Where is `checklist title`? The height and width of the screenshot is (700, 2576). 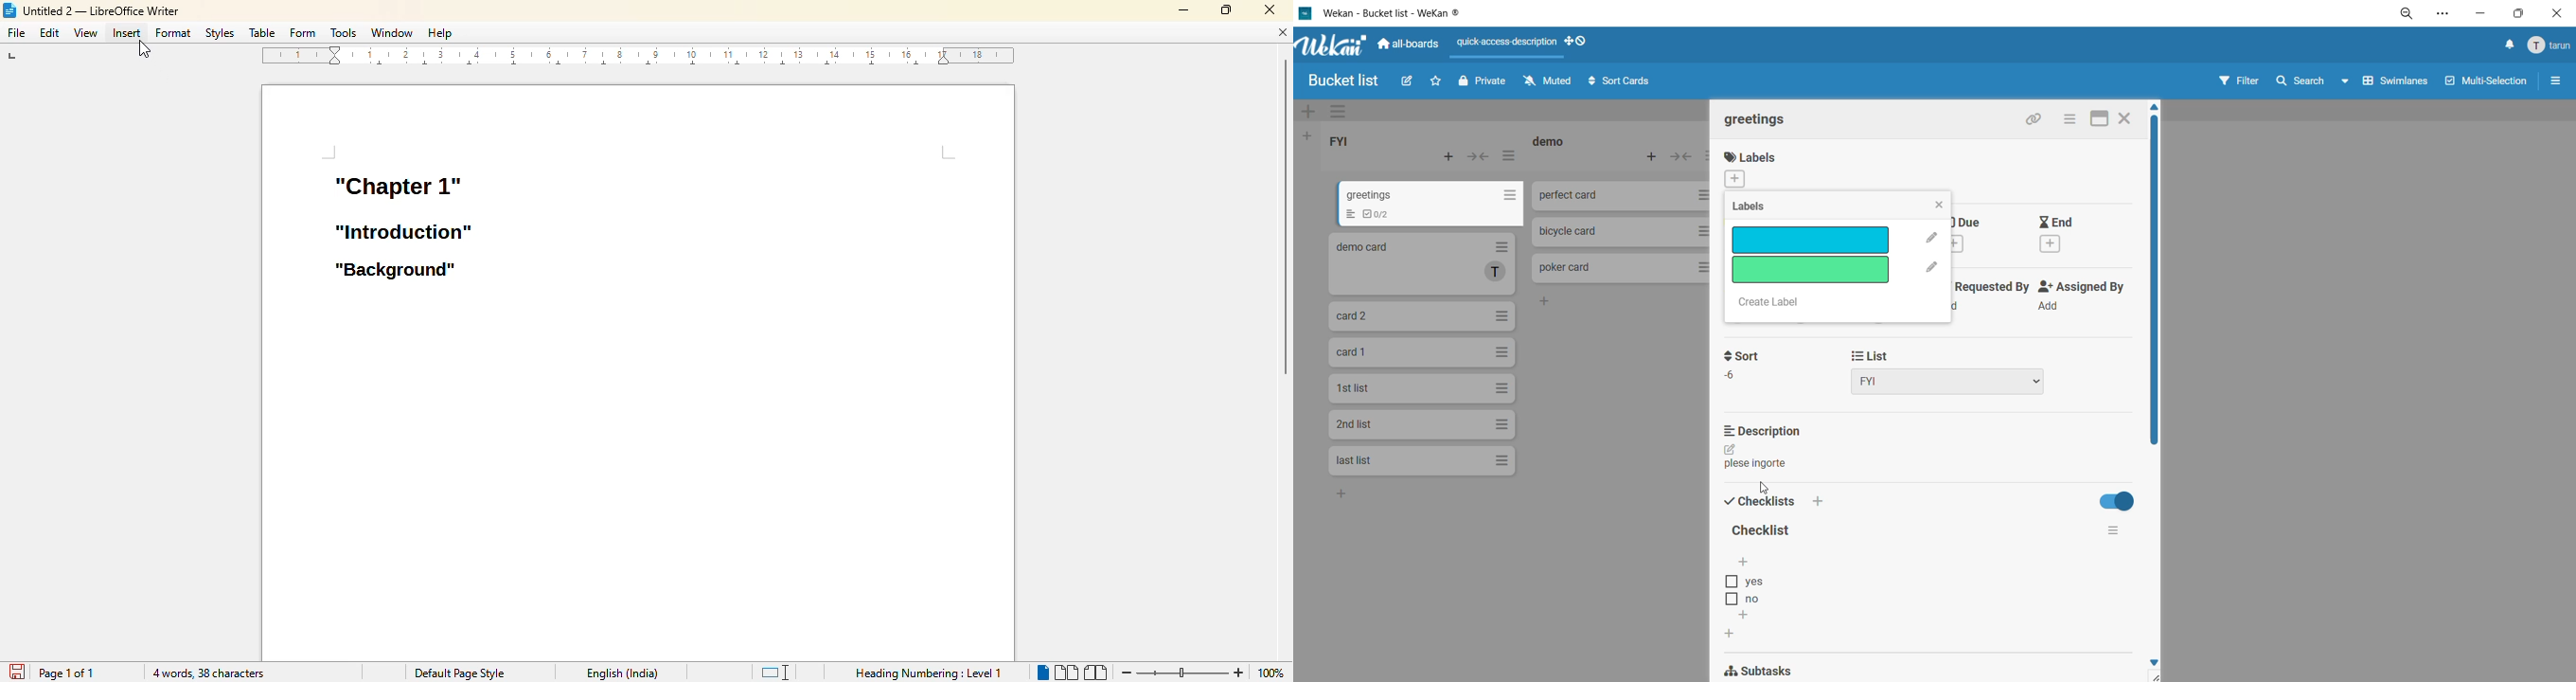
checklist title is located at coordinates (1766, 533).